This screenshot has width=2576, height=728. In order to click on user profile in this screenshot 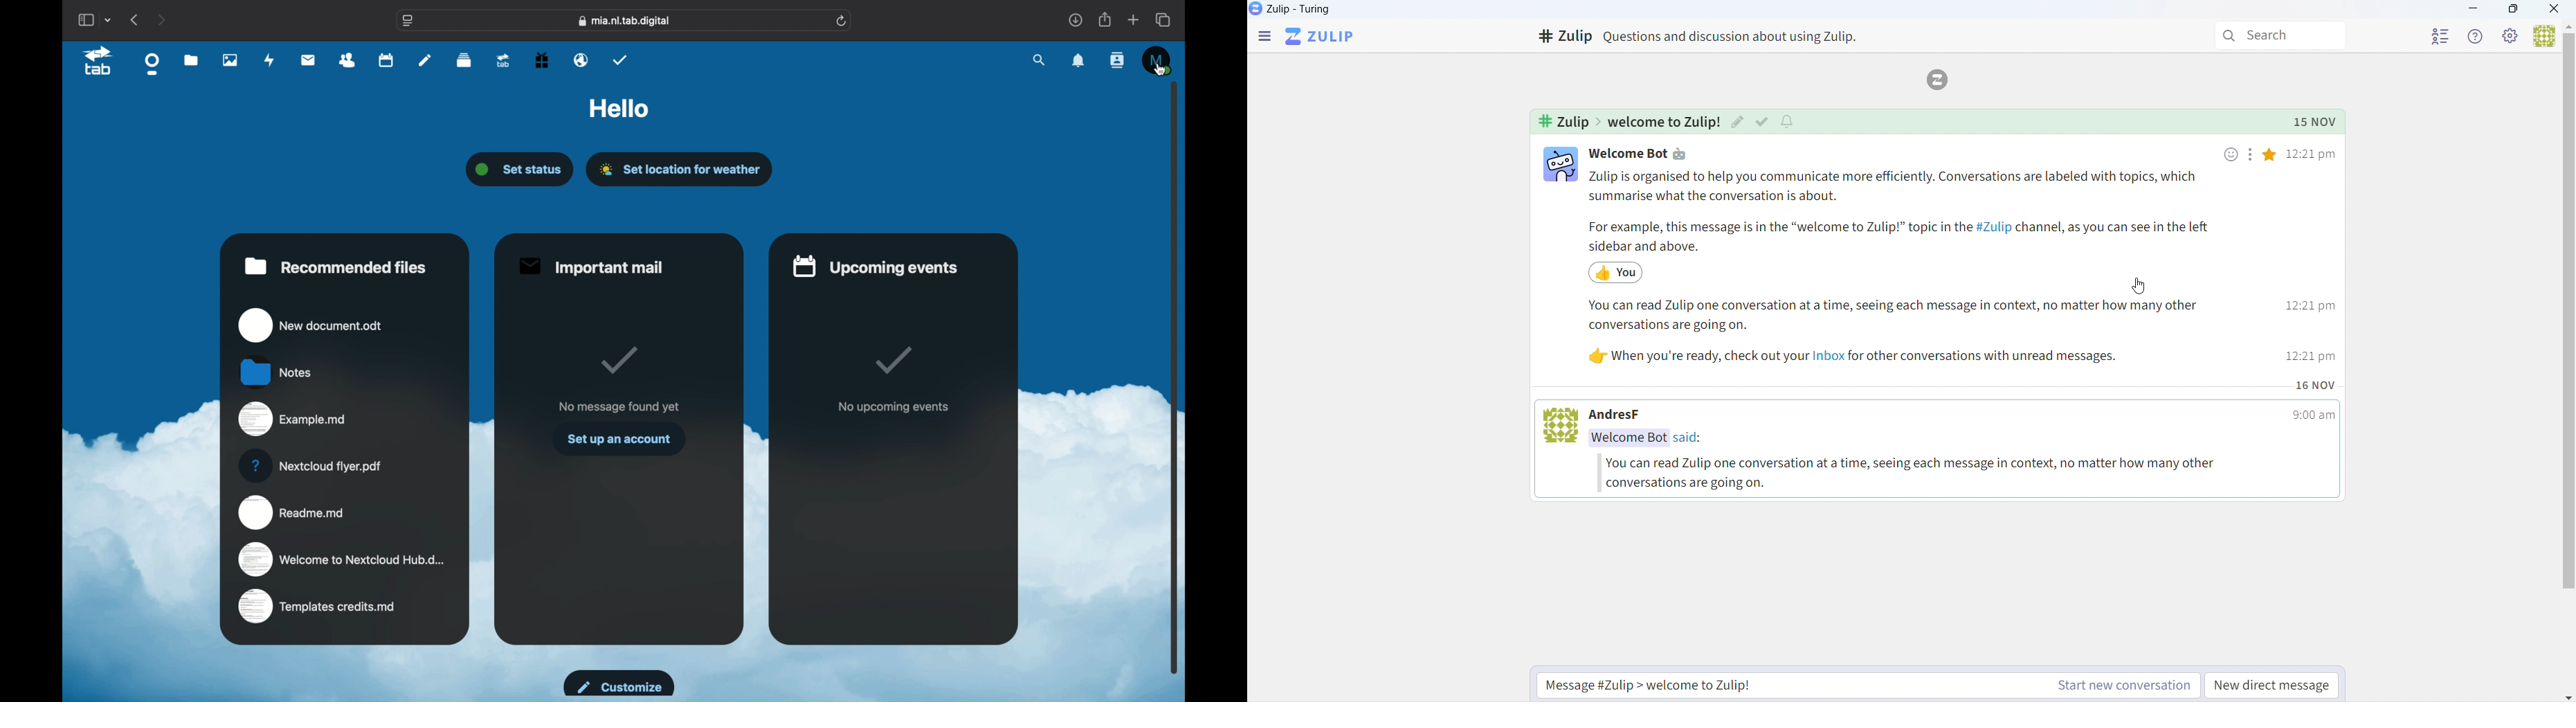, I will do `click(1563, 424)`.